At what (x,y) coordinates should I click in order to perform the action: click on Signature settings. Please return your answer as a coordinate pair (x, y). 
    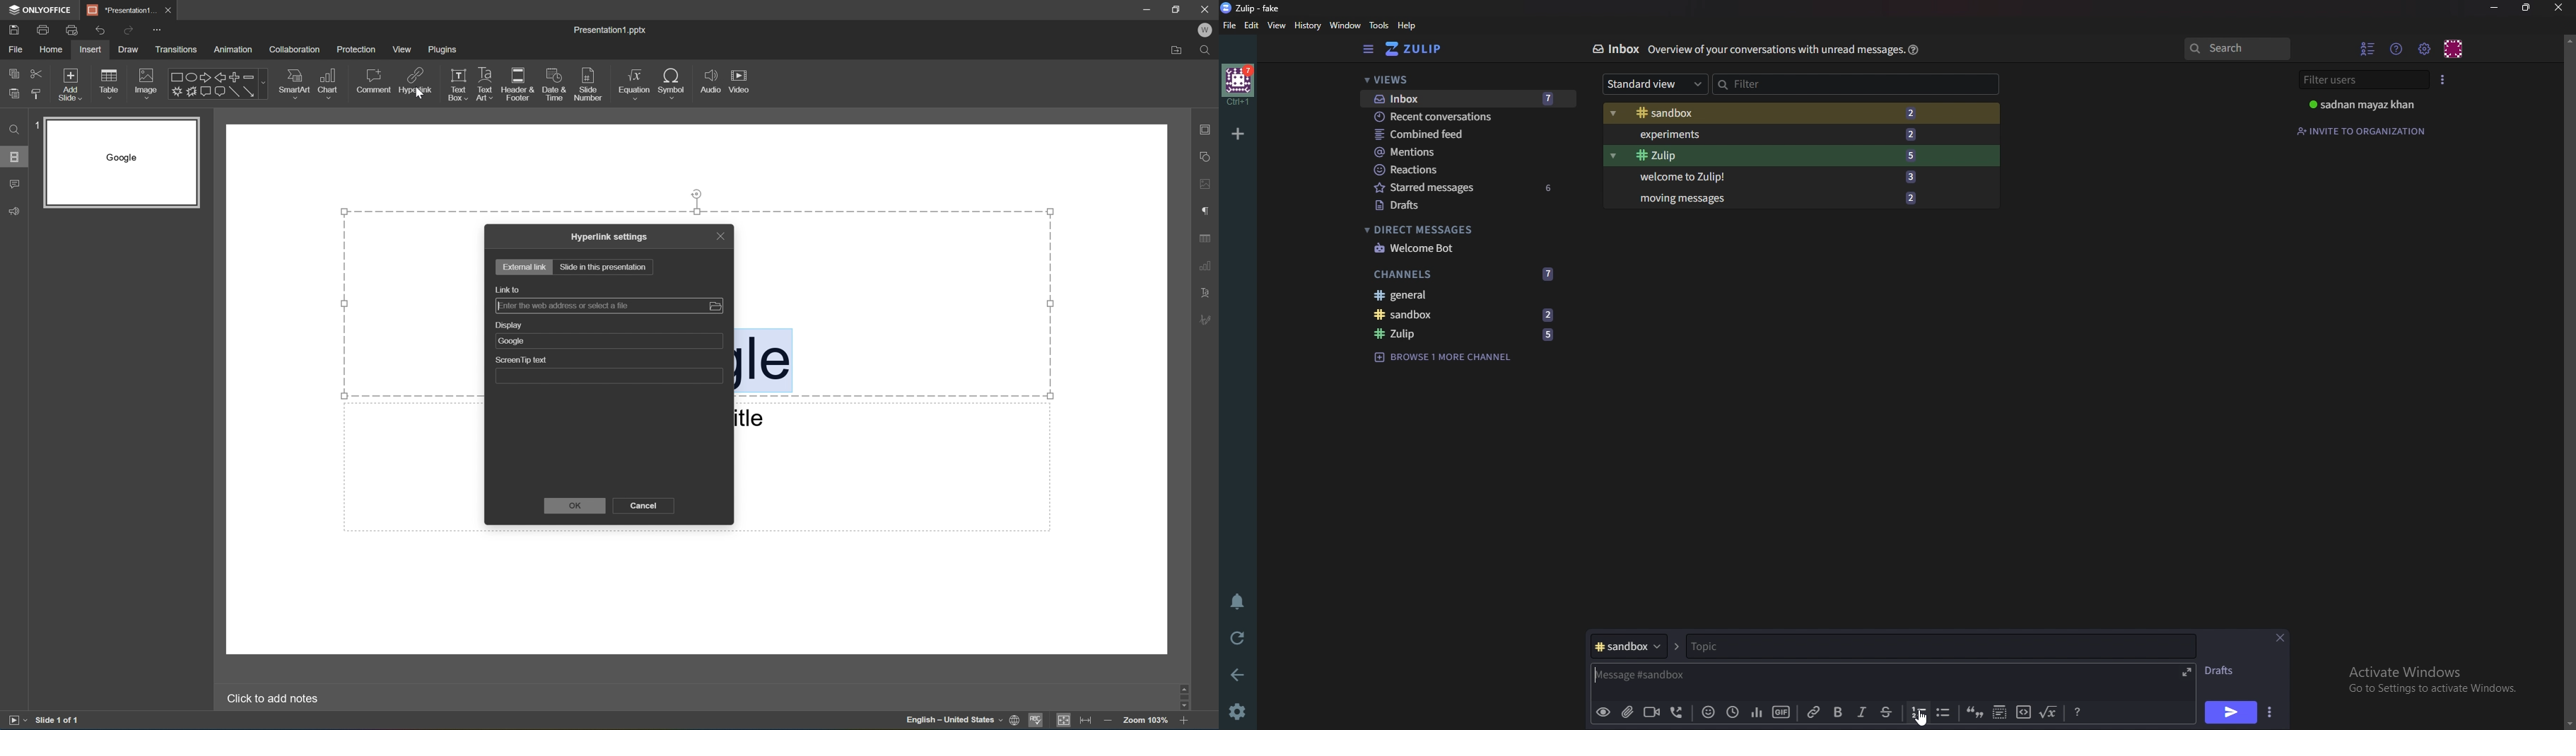
    Looking at the image, I should click on (1205, 320).